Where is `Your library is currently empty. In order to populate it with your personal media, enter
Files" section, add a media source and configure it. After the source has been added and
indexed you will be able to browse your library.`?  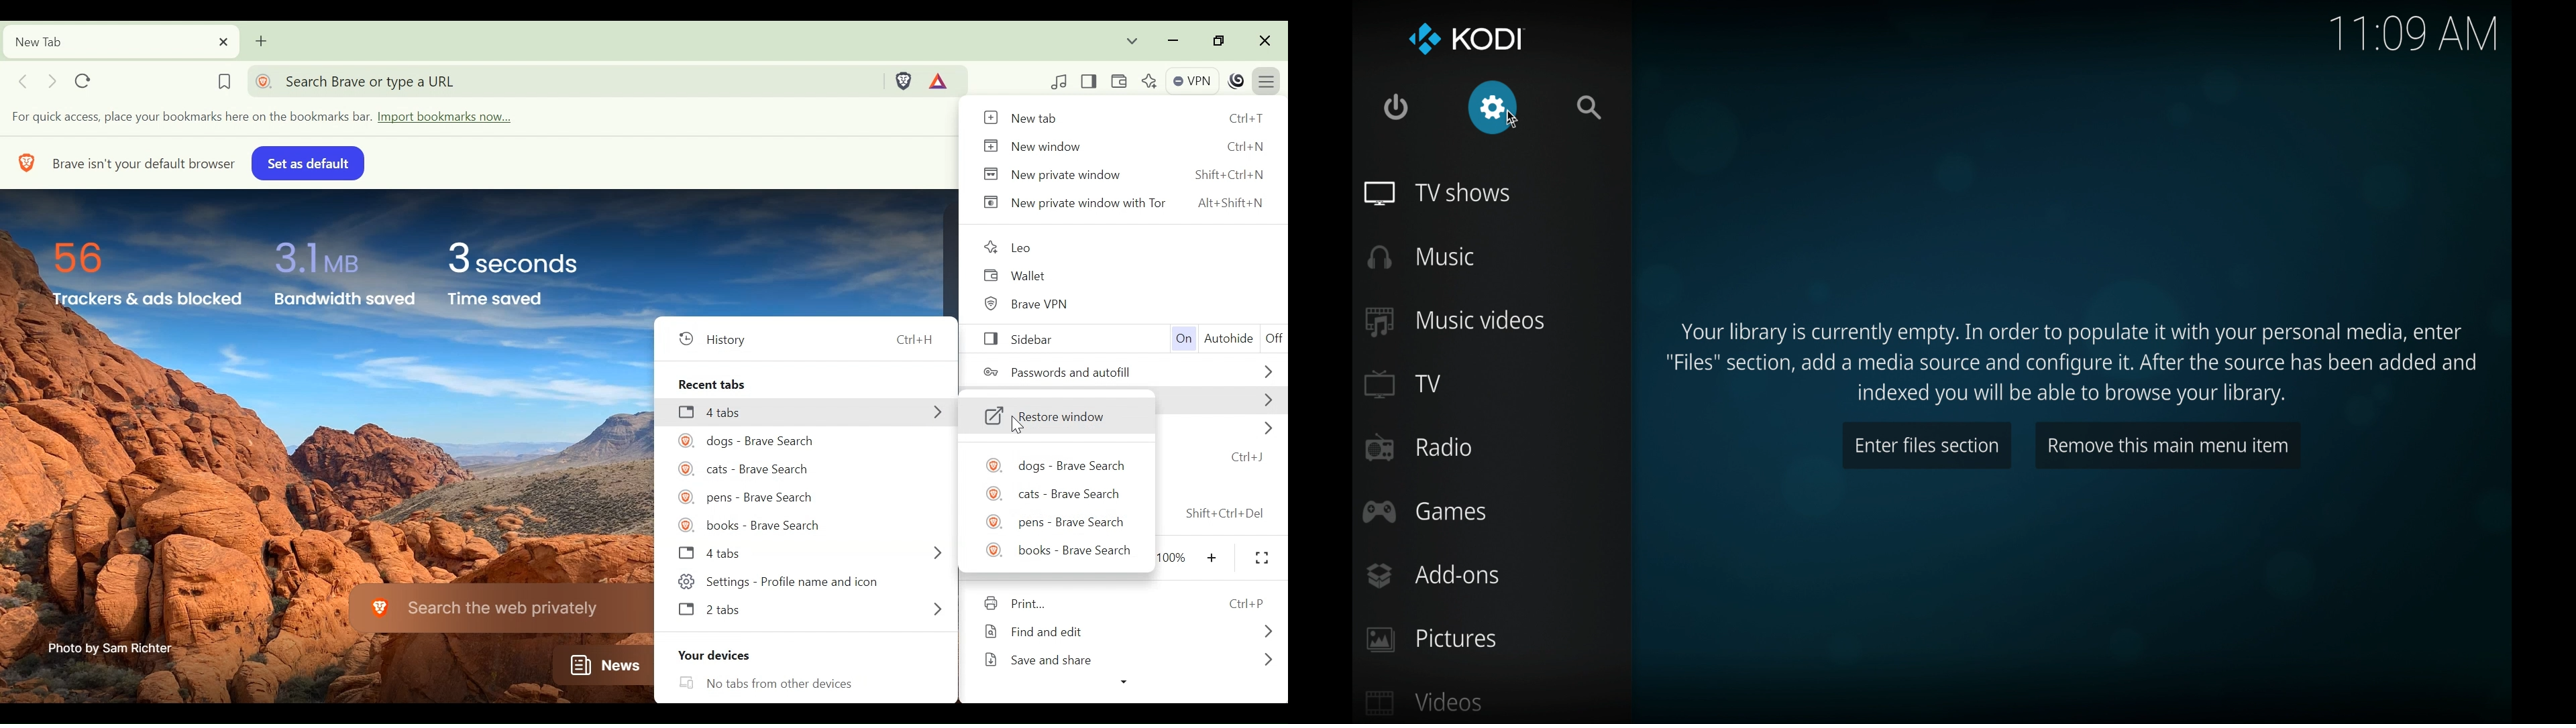 Your library is currently empty. In order to populate it with your personal media, enter
Files" section, add a media source and configure it. After the source has been added and
indexed you will be able to browse your library. is located at coordinates (2078, 364).